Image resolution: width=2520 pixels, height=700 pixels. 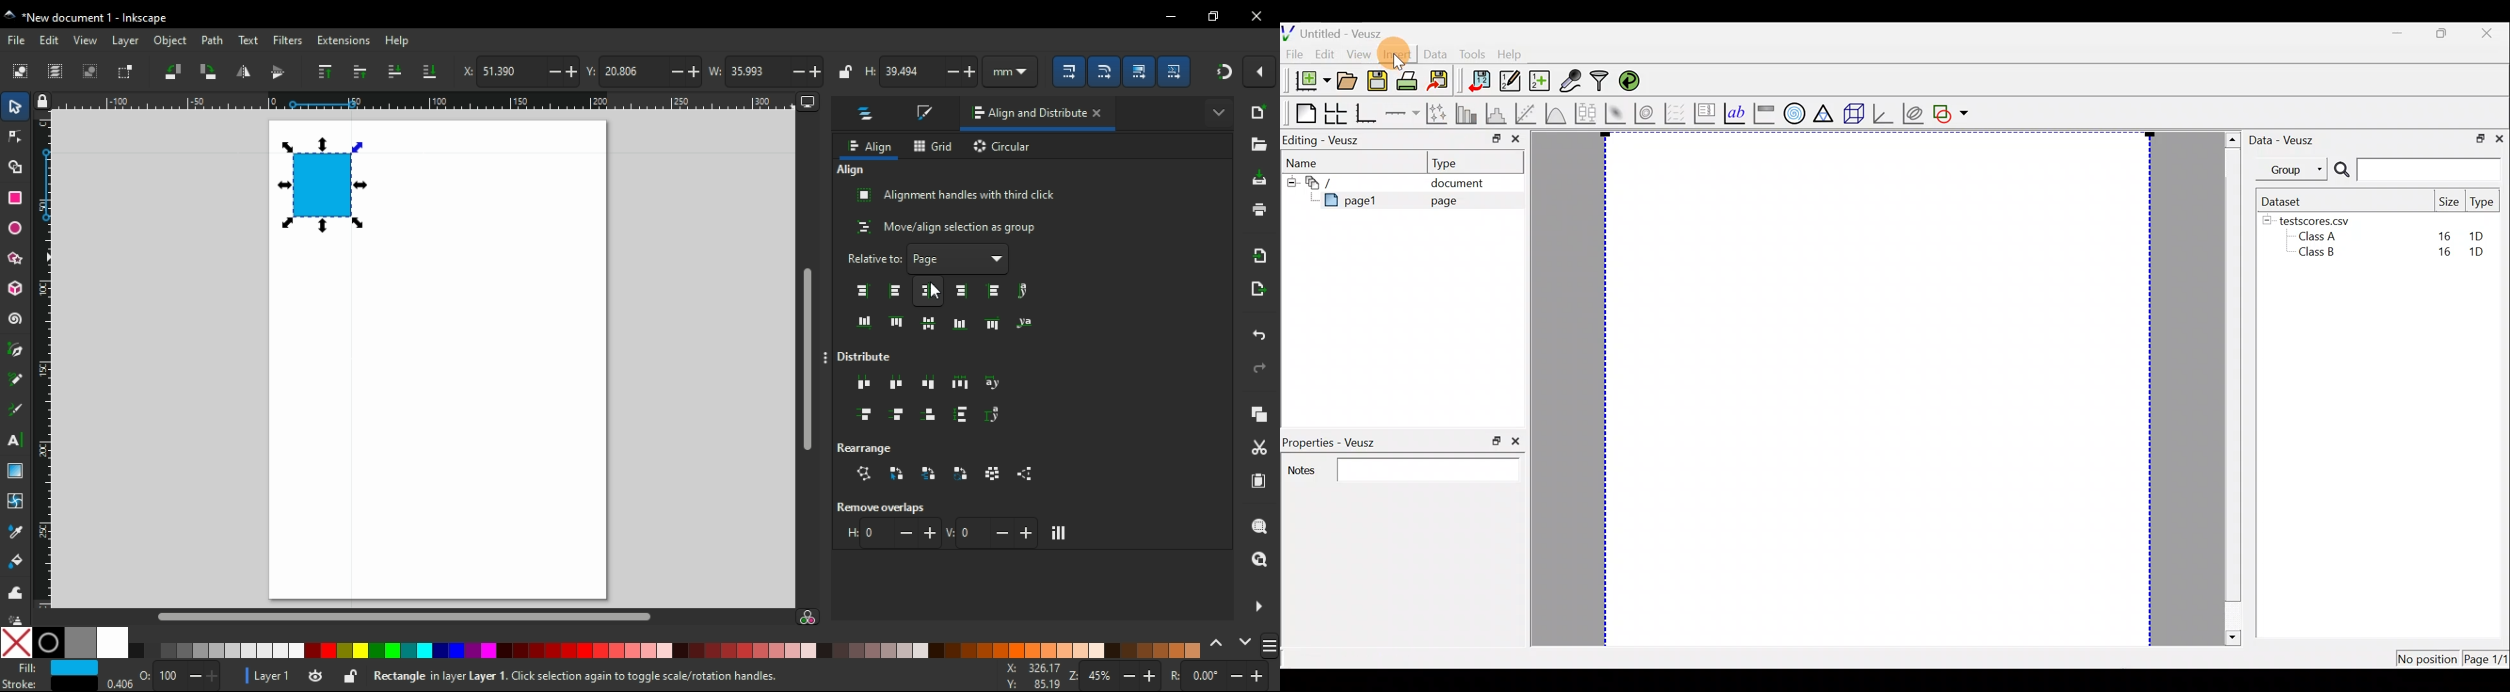 What do you see at coordinates (994, 473) in the screenshot?
I see `randomize centers in both dimensions` at bounding box center [994, 473].